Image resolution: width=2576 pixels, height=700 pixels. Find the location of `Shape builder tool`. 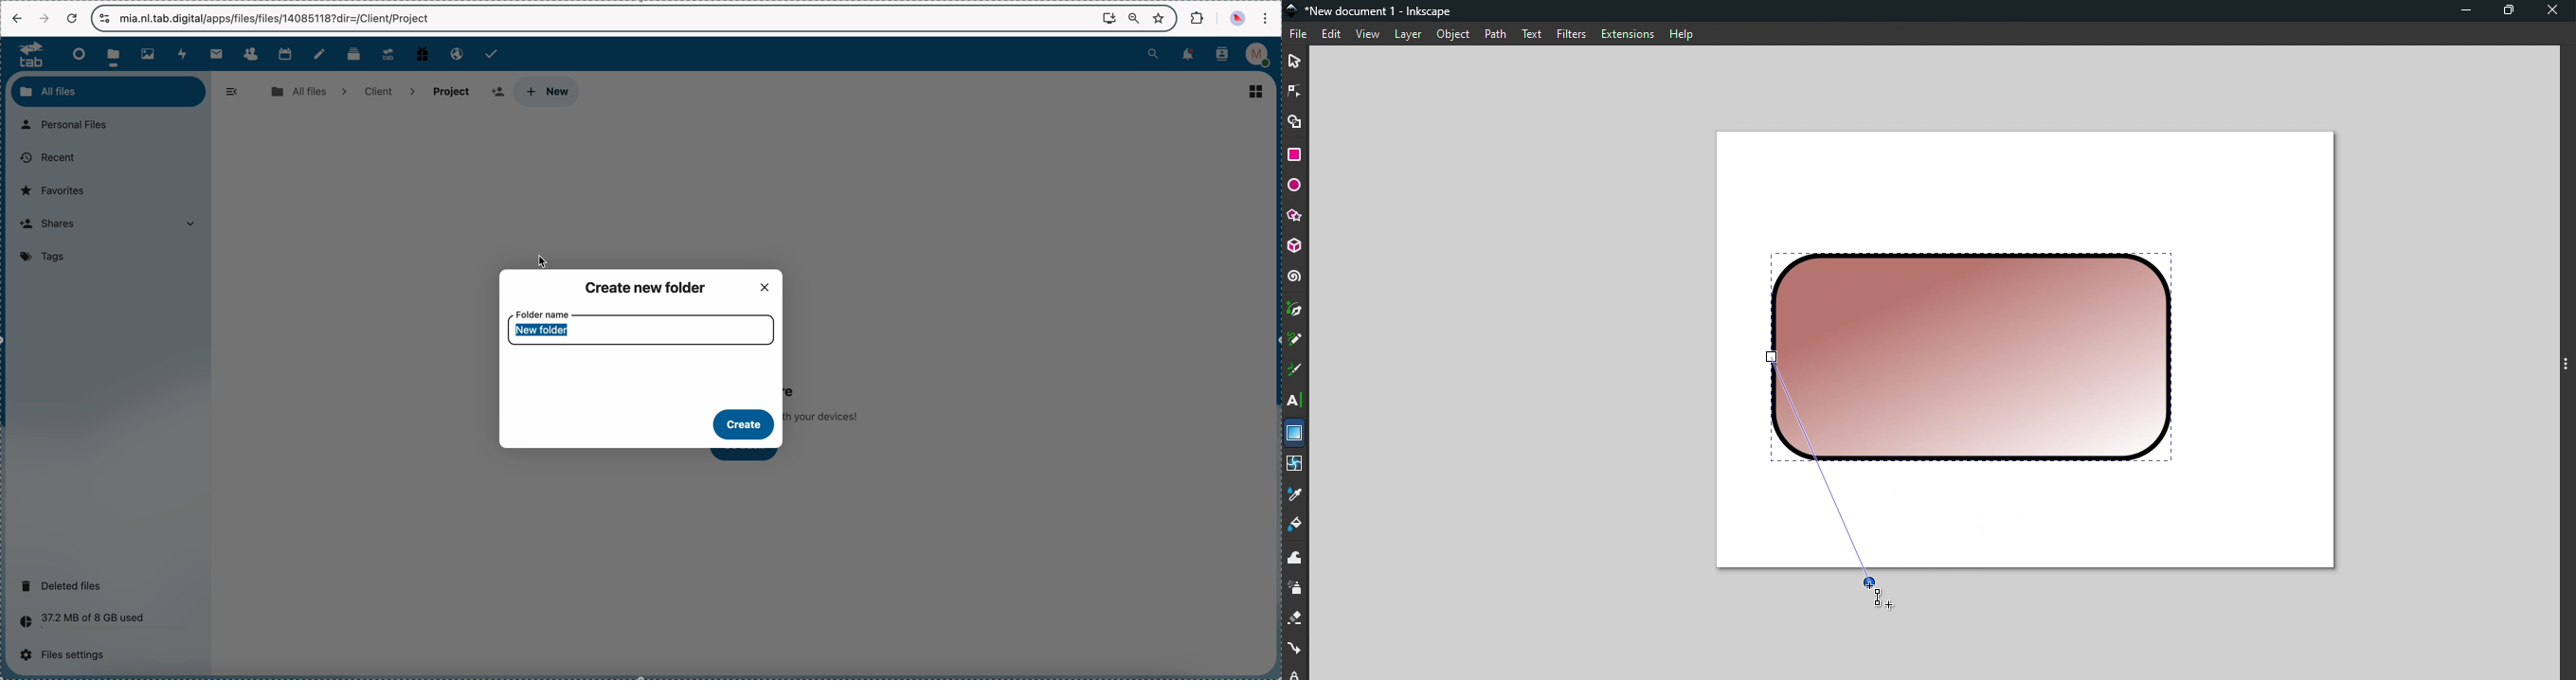

Shape builder tool is located at coordinates (1295, 120).